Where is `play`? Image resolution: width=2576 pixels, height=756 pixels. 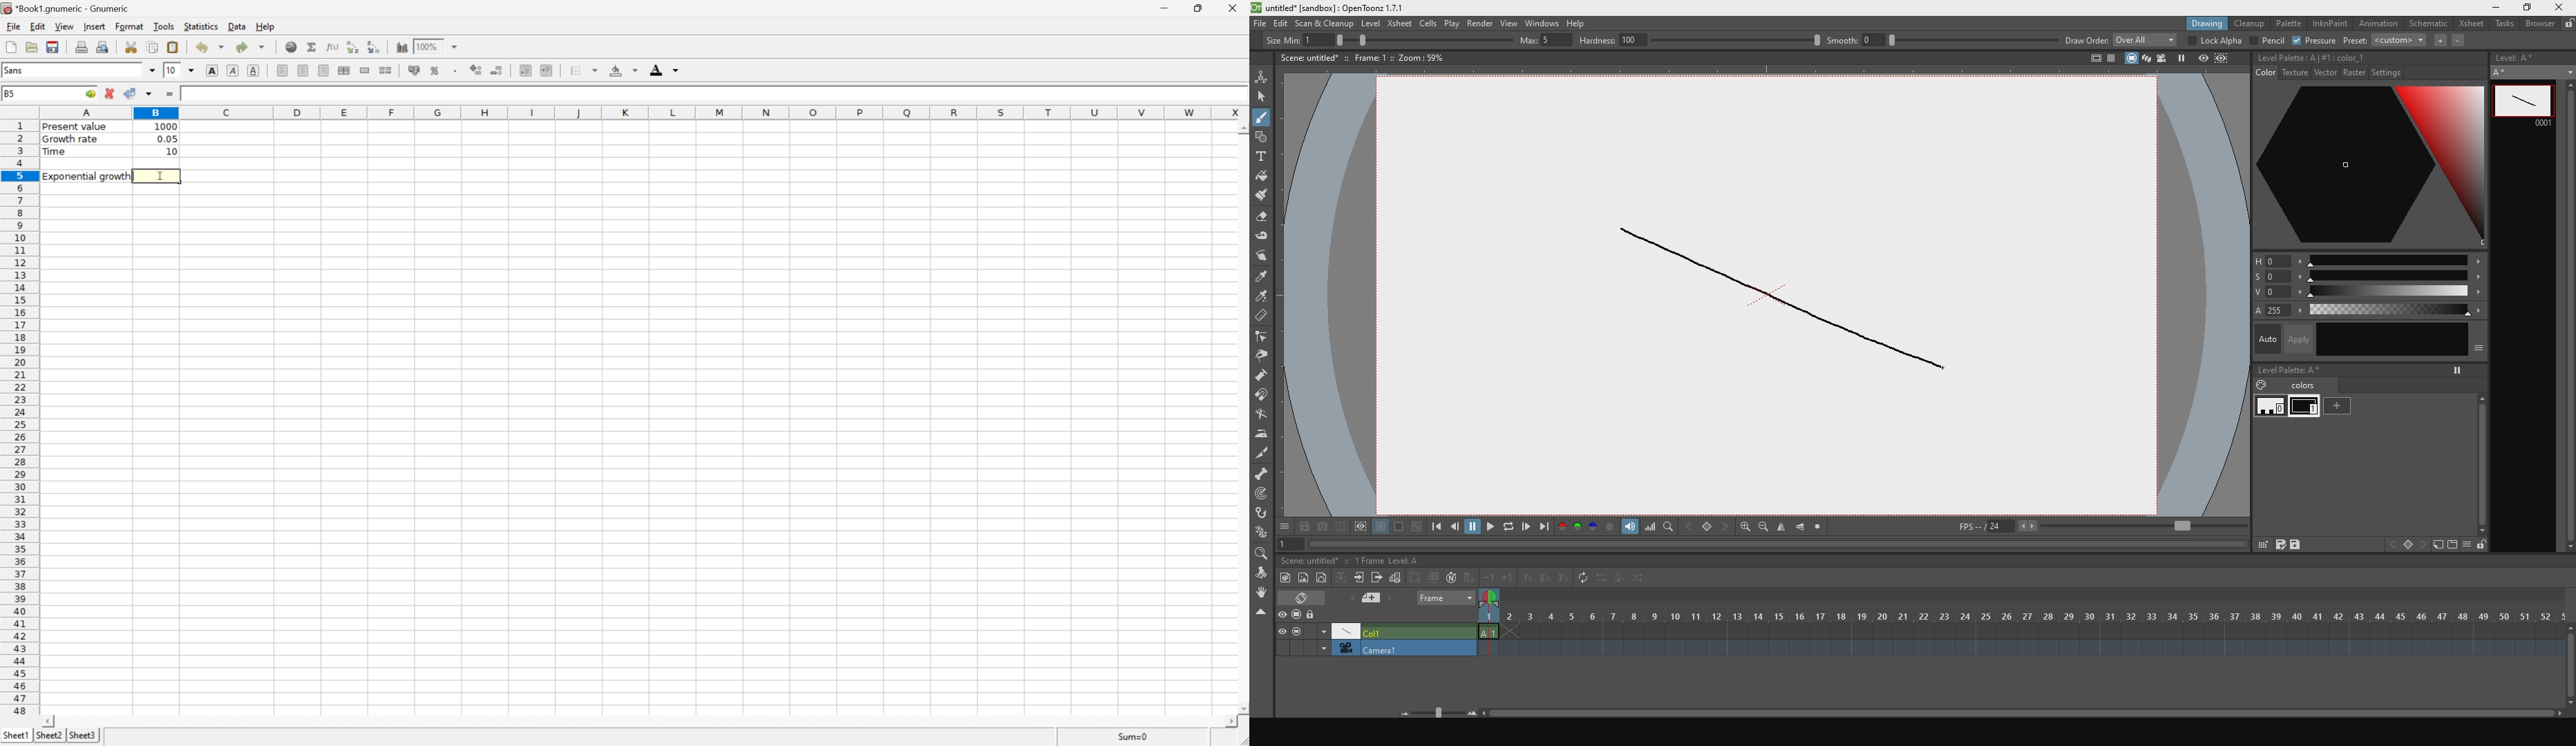
play is located at coordinates (1493, 528).